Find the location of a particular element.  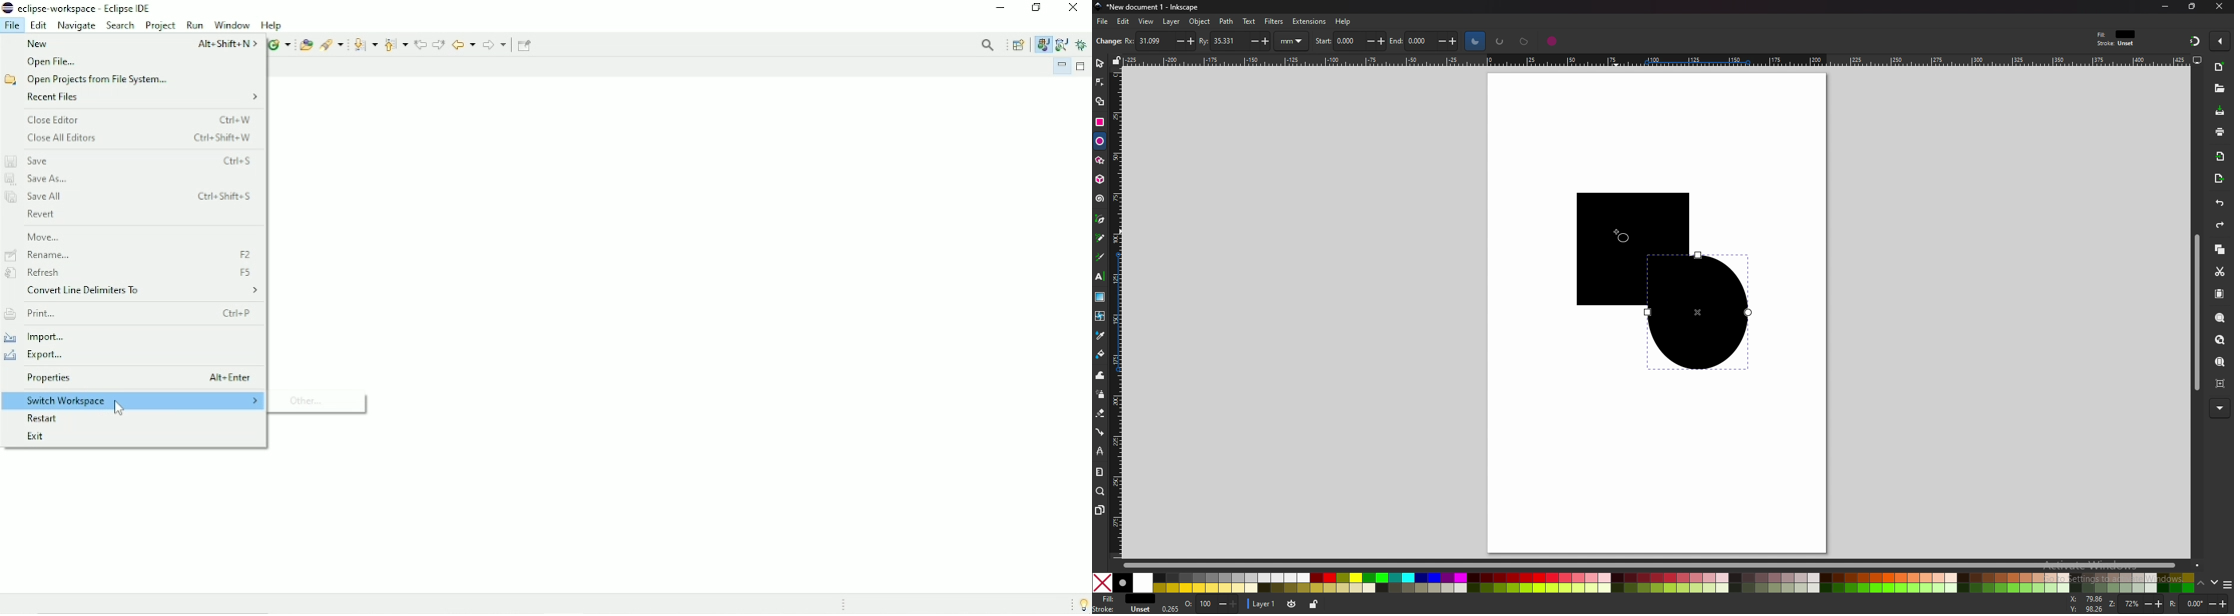

whole ellipse is located at coordinates (1552, 40).